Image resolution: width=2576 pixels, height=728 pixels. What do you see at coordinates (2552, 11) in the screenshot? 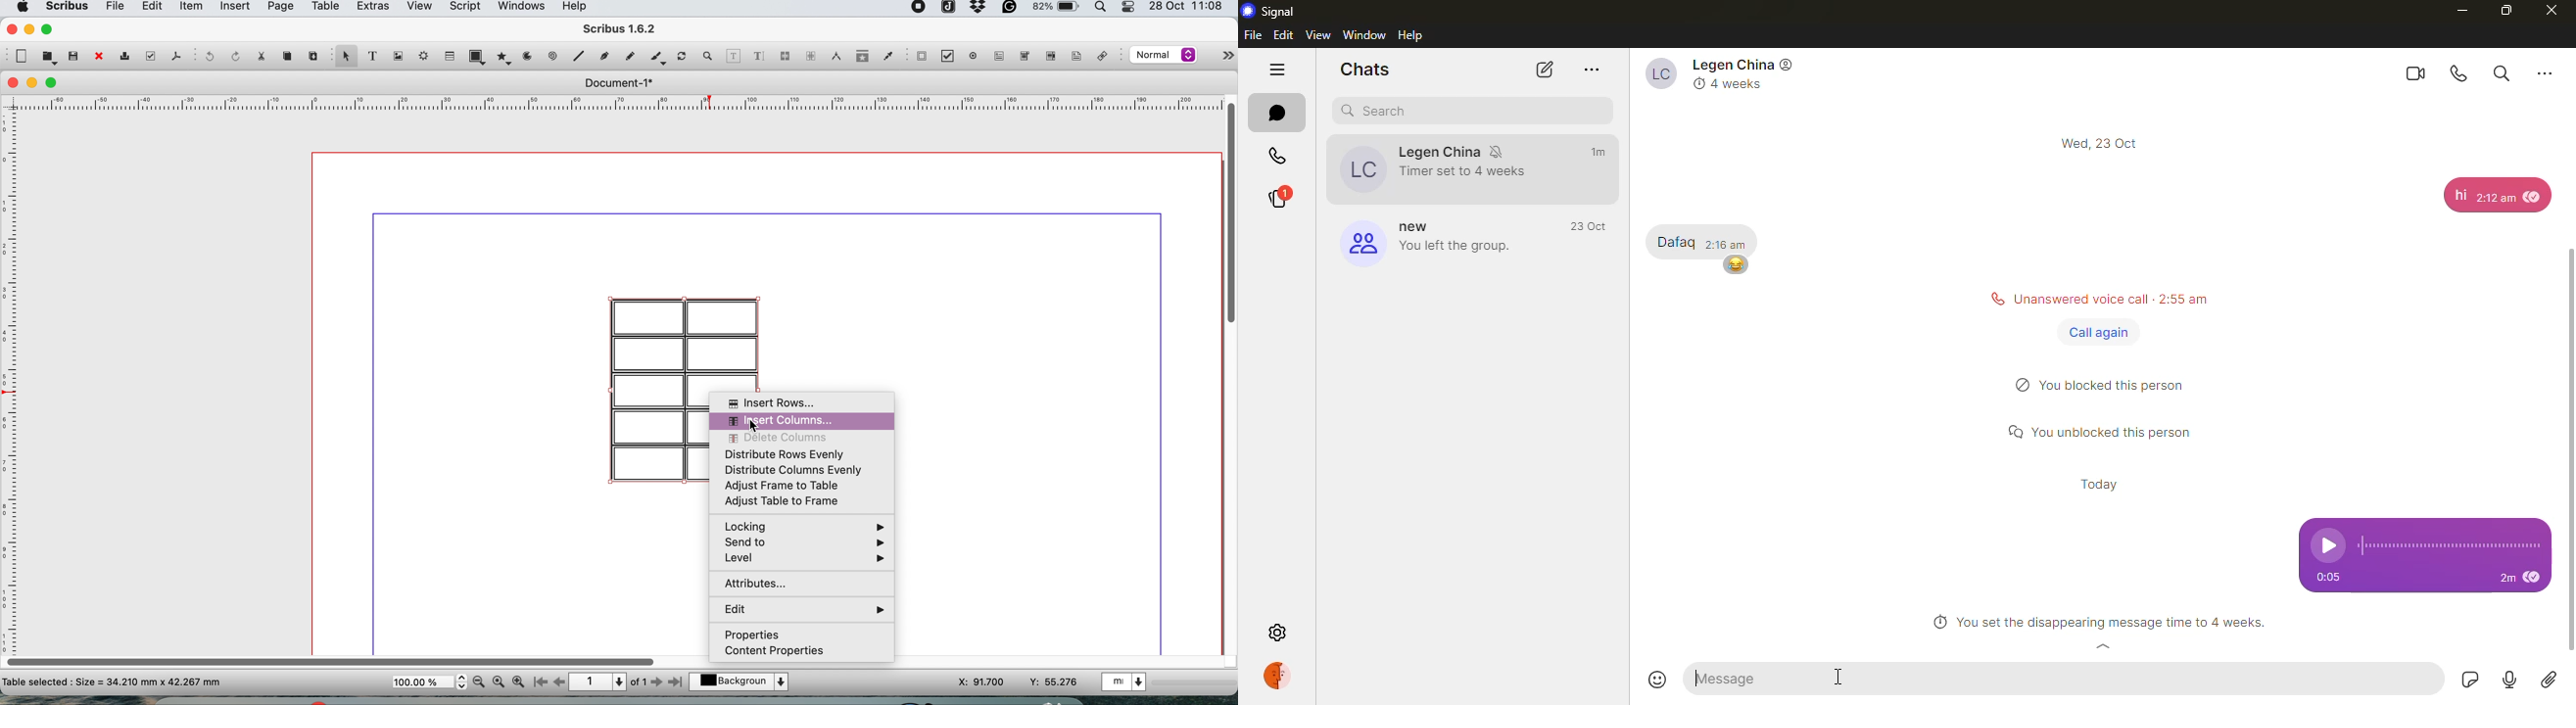
I see `close` at bounding box center [2552, 11].